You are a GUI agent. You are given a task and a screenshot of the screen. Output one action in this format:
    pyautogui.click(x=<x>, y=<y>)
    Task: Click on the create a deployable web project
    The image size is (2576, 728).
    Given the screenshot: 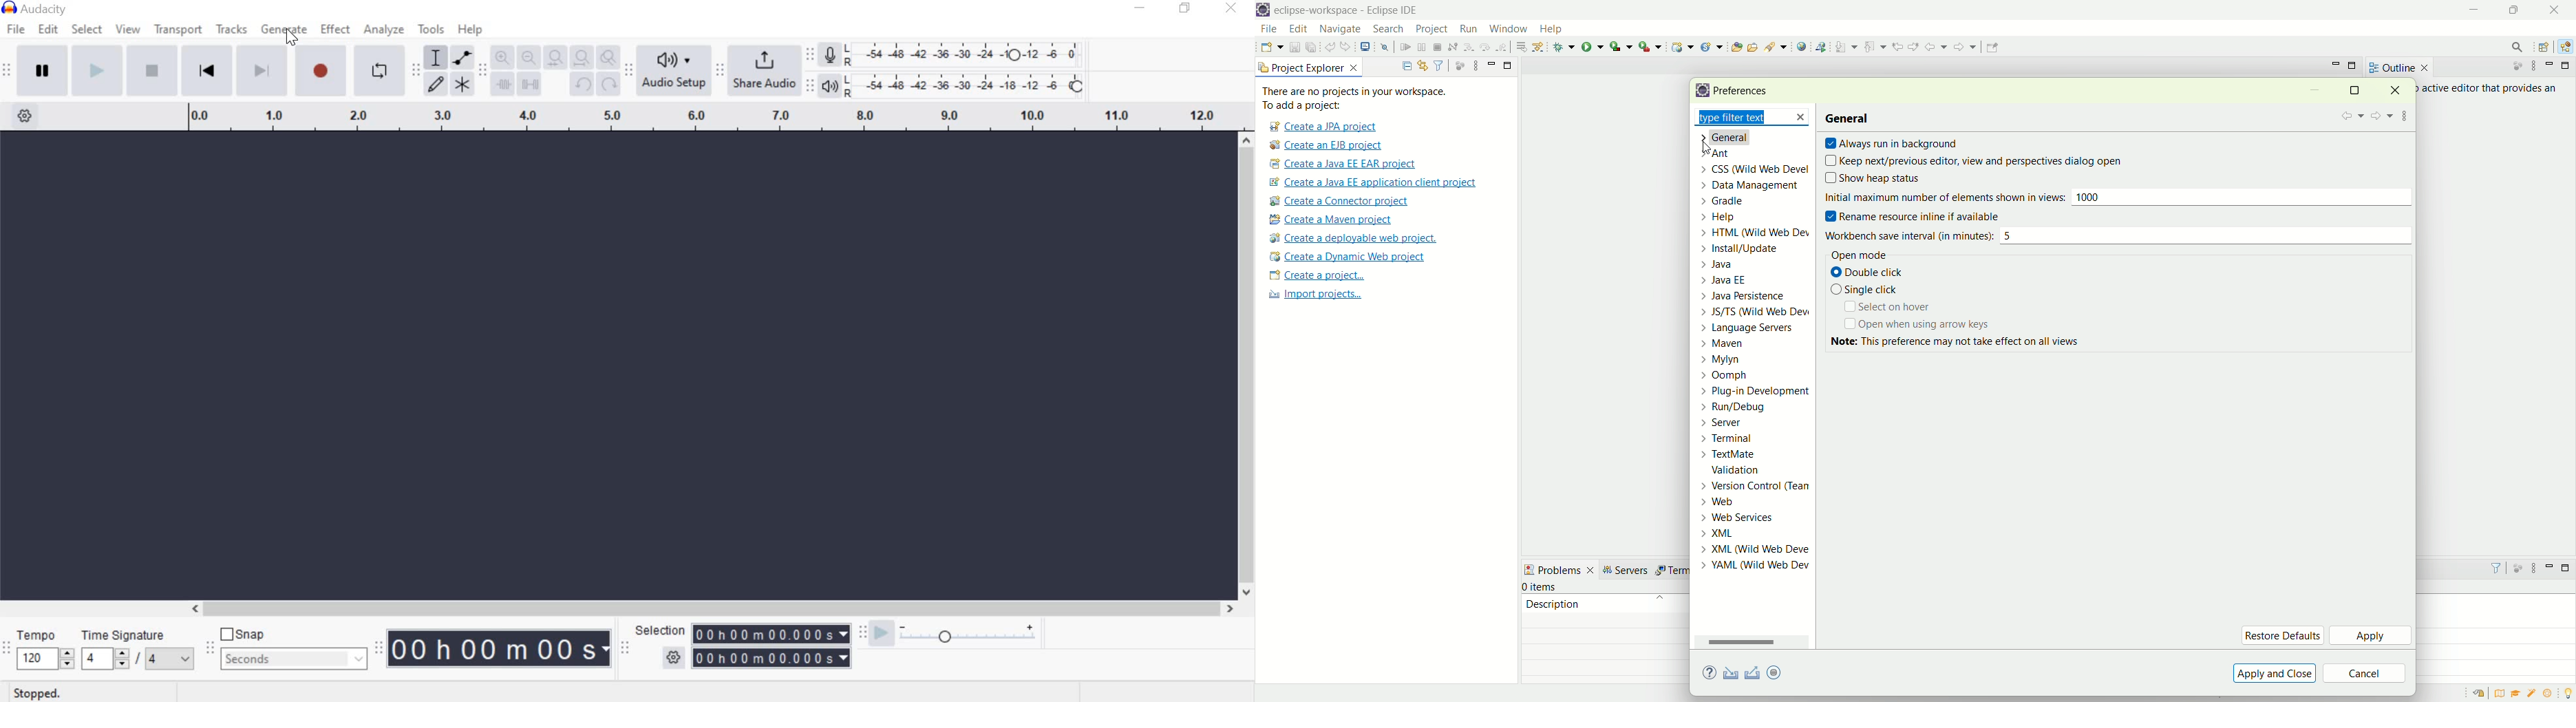 What is the action you would take?
    pyautogui.click(x=1354, y=239)
    